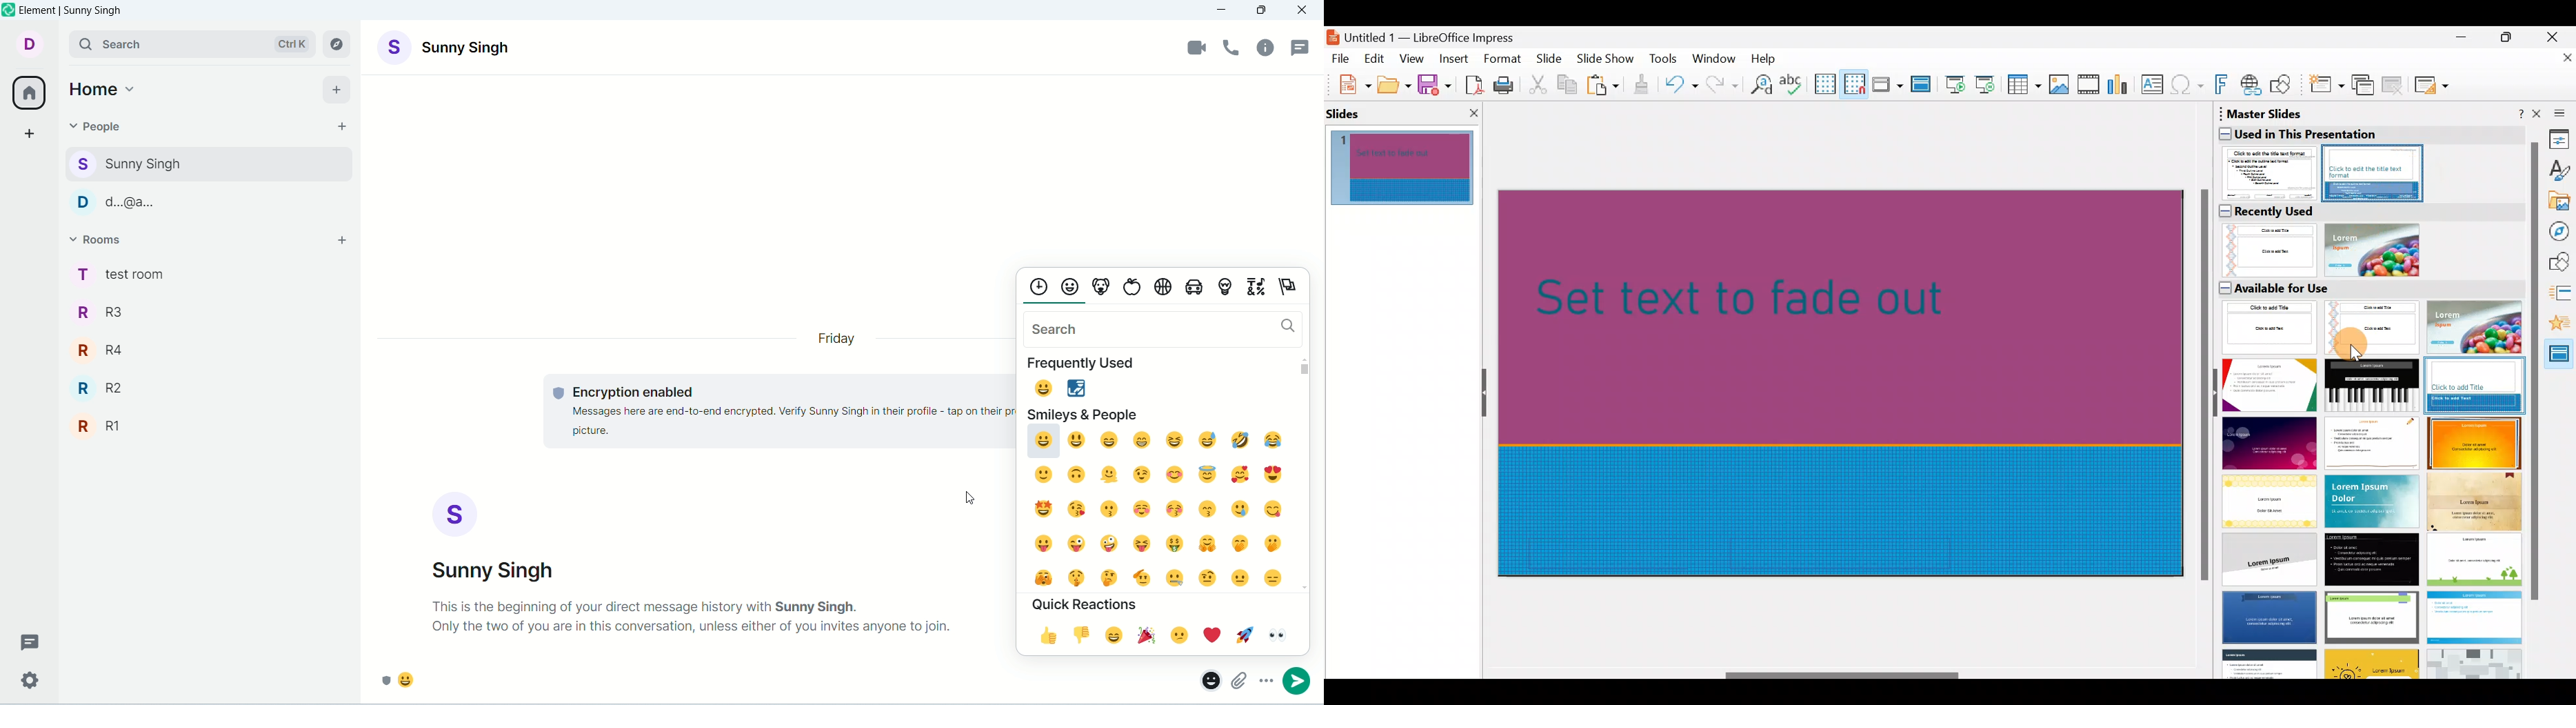 The image size is (2576, 728). I want to click on New slide, so click(2326, 88).